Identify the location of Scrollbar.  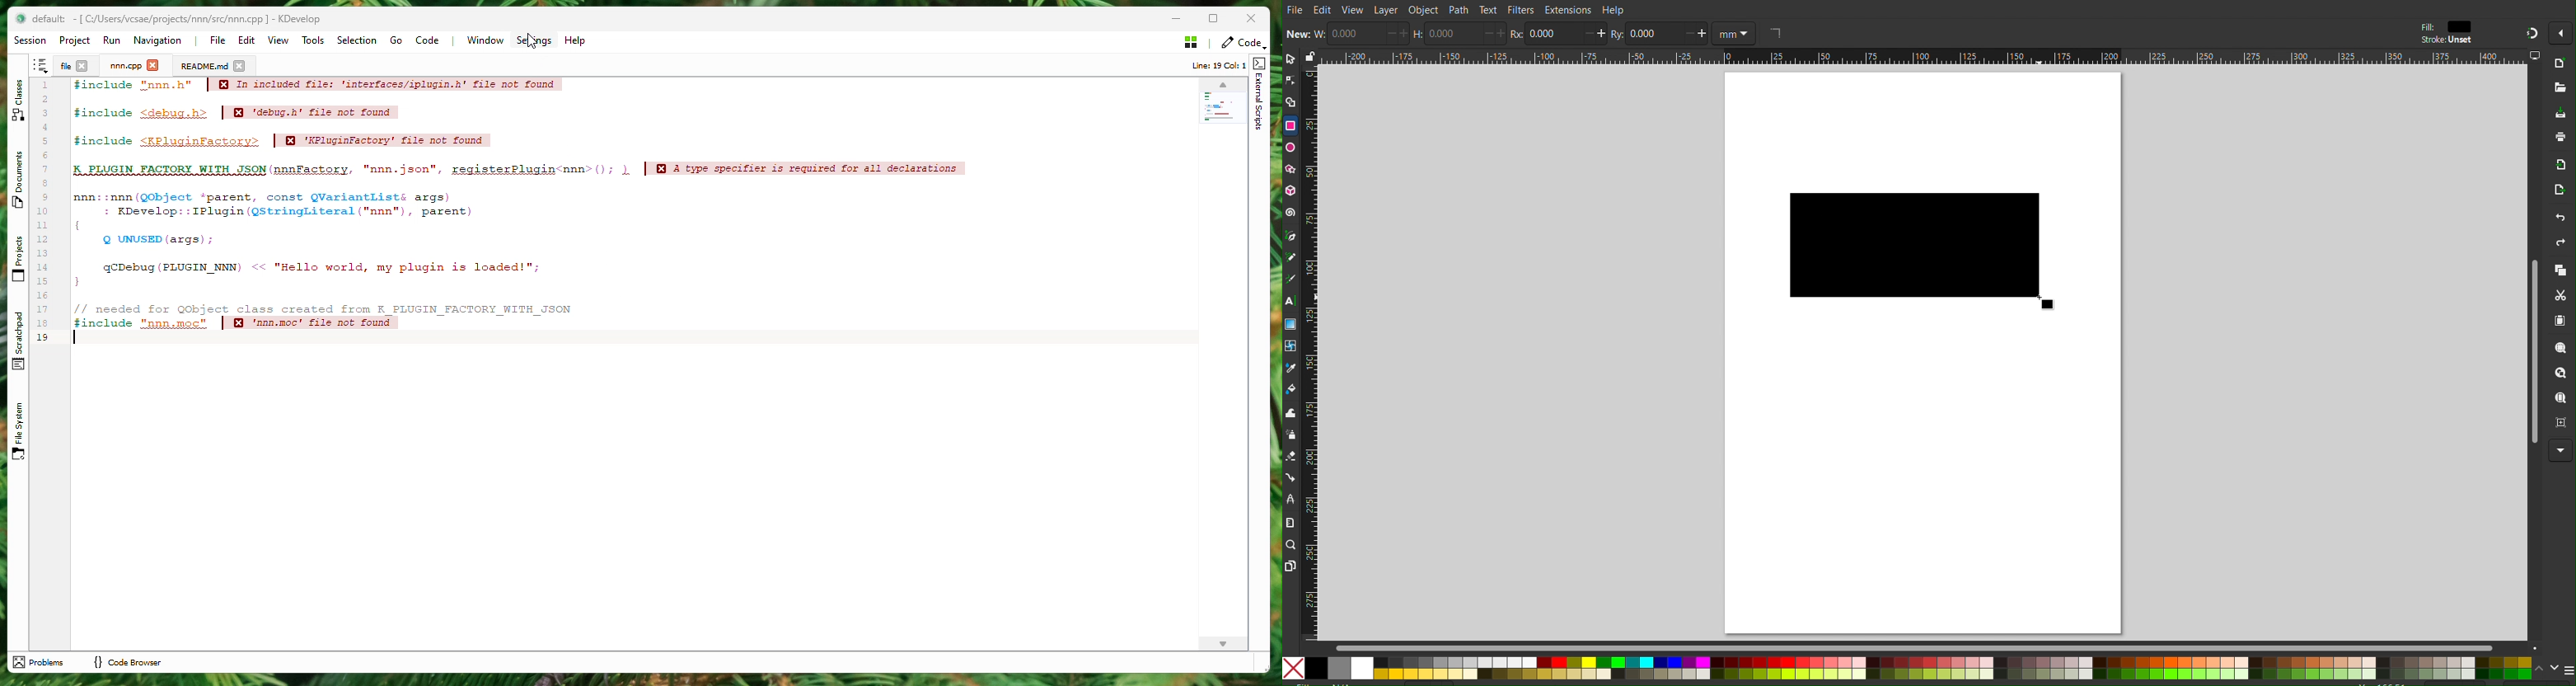
(2533, 354).